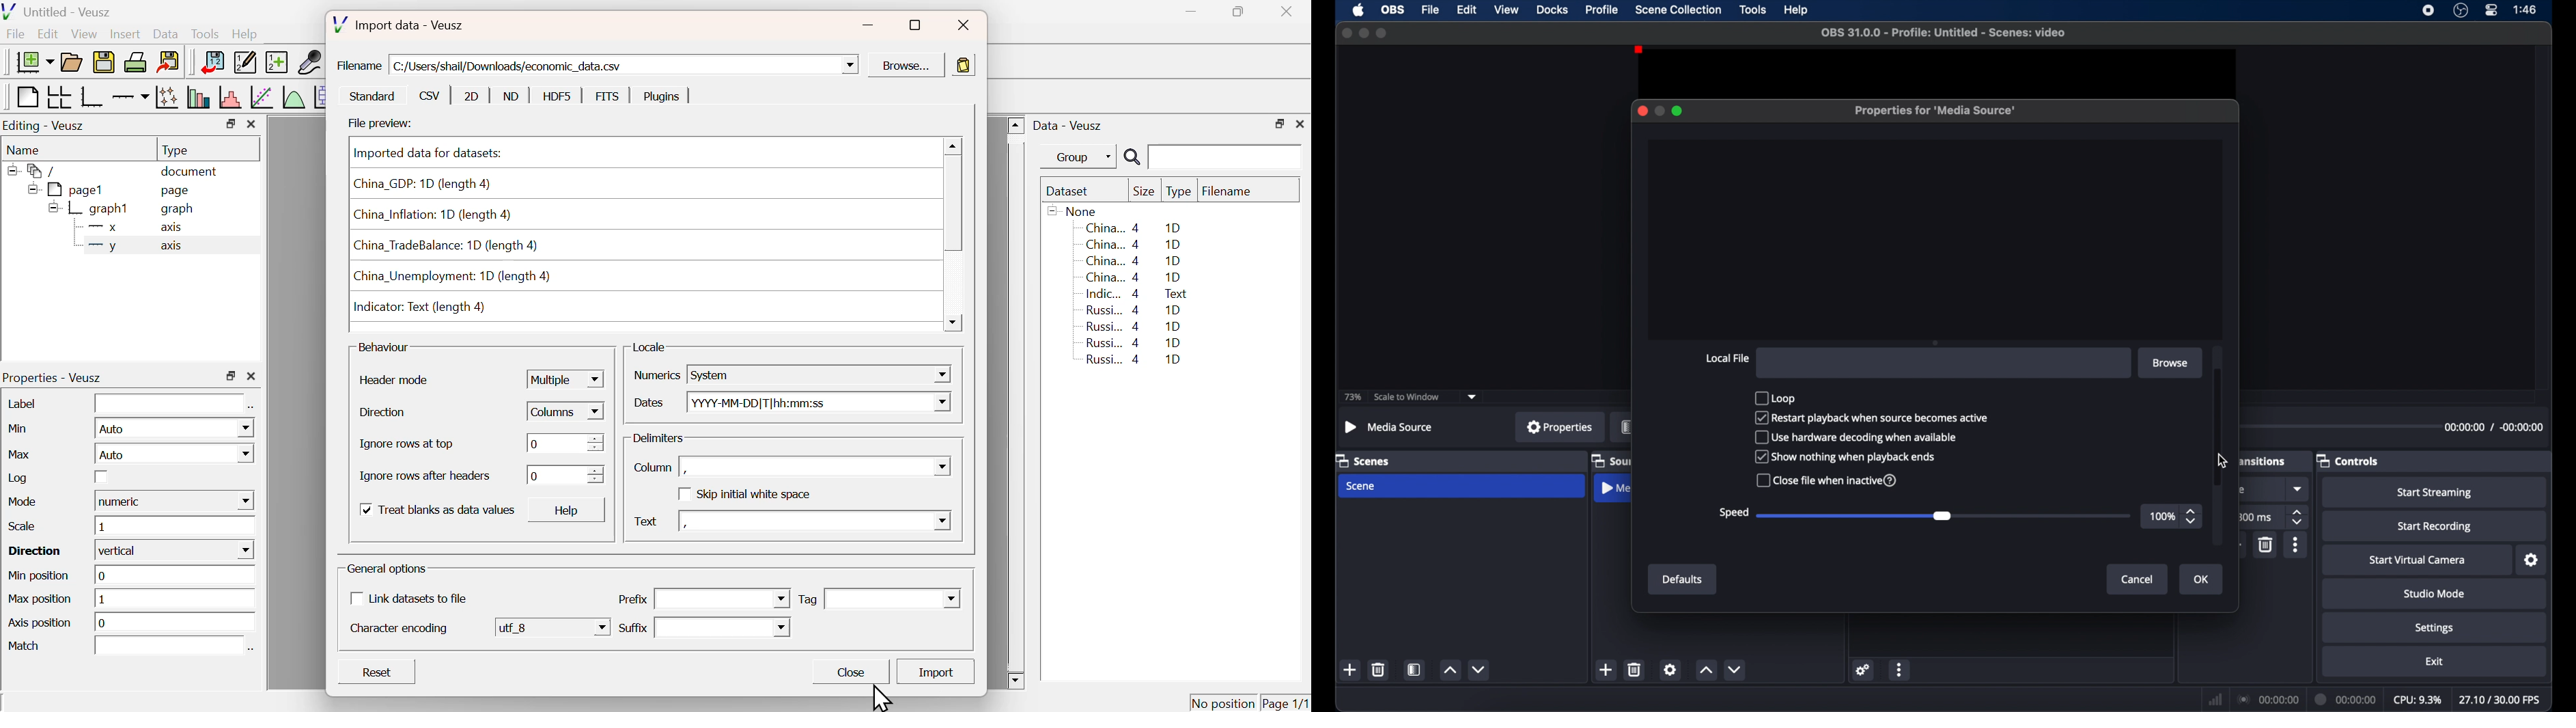  I want to click on studio mode, so click(2435, 593).